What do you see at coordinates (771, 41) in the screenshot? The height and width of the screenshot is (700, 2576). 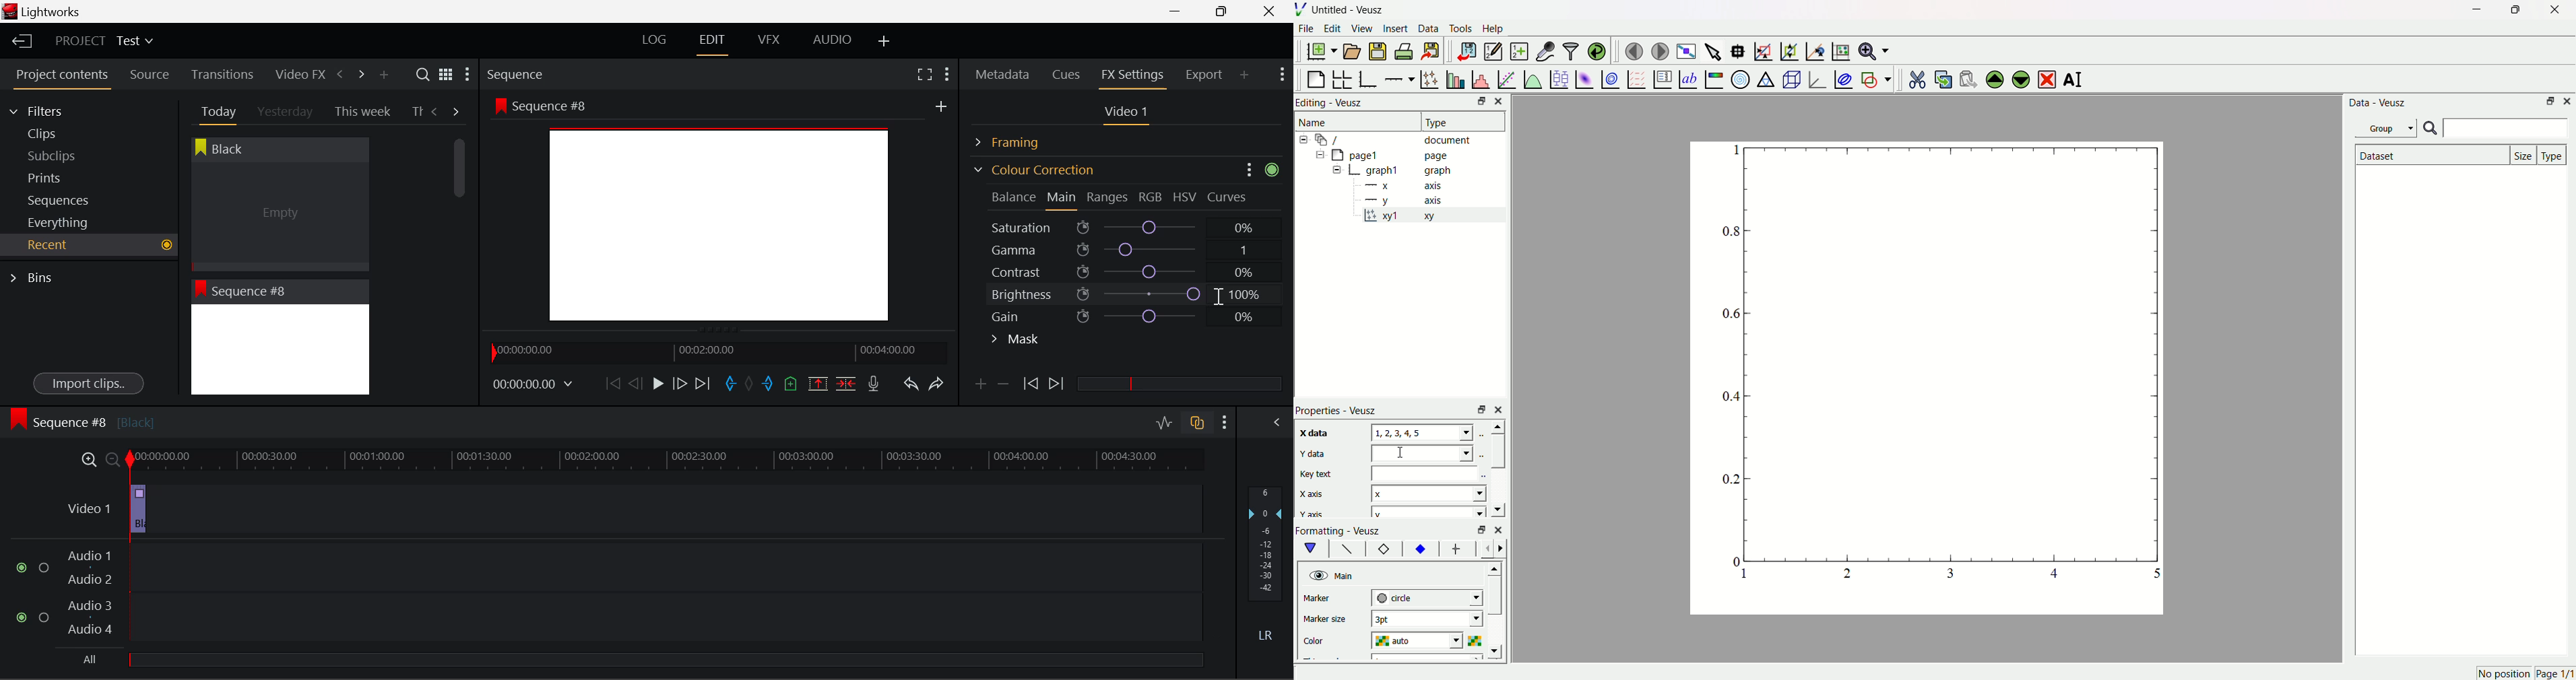 I see `VFX Layout` at bounding box center [771, 41].